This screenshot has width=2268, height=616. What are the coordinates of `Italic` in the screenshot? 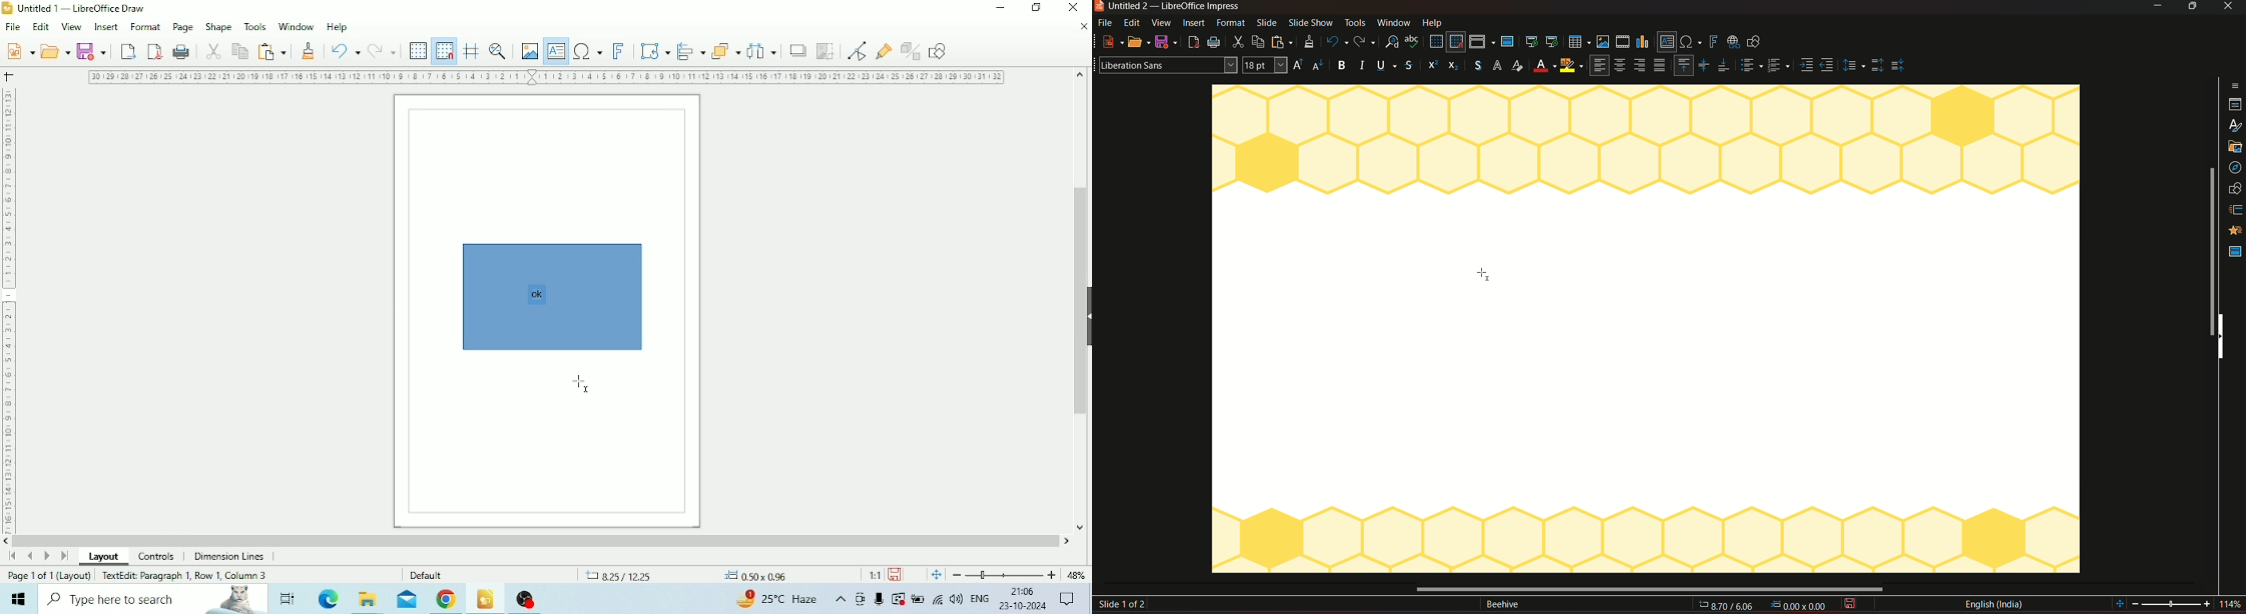 It's located at (1363, 66).